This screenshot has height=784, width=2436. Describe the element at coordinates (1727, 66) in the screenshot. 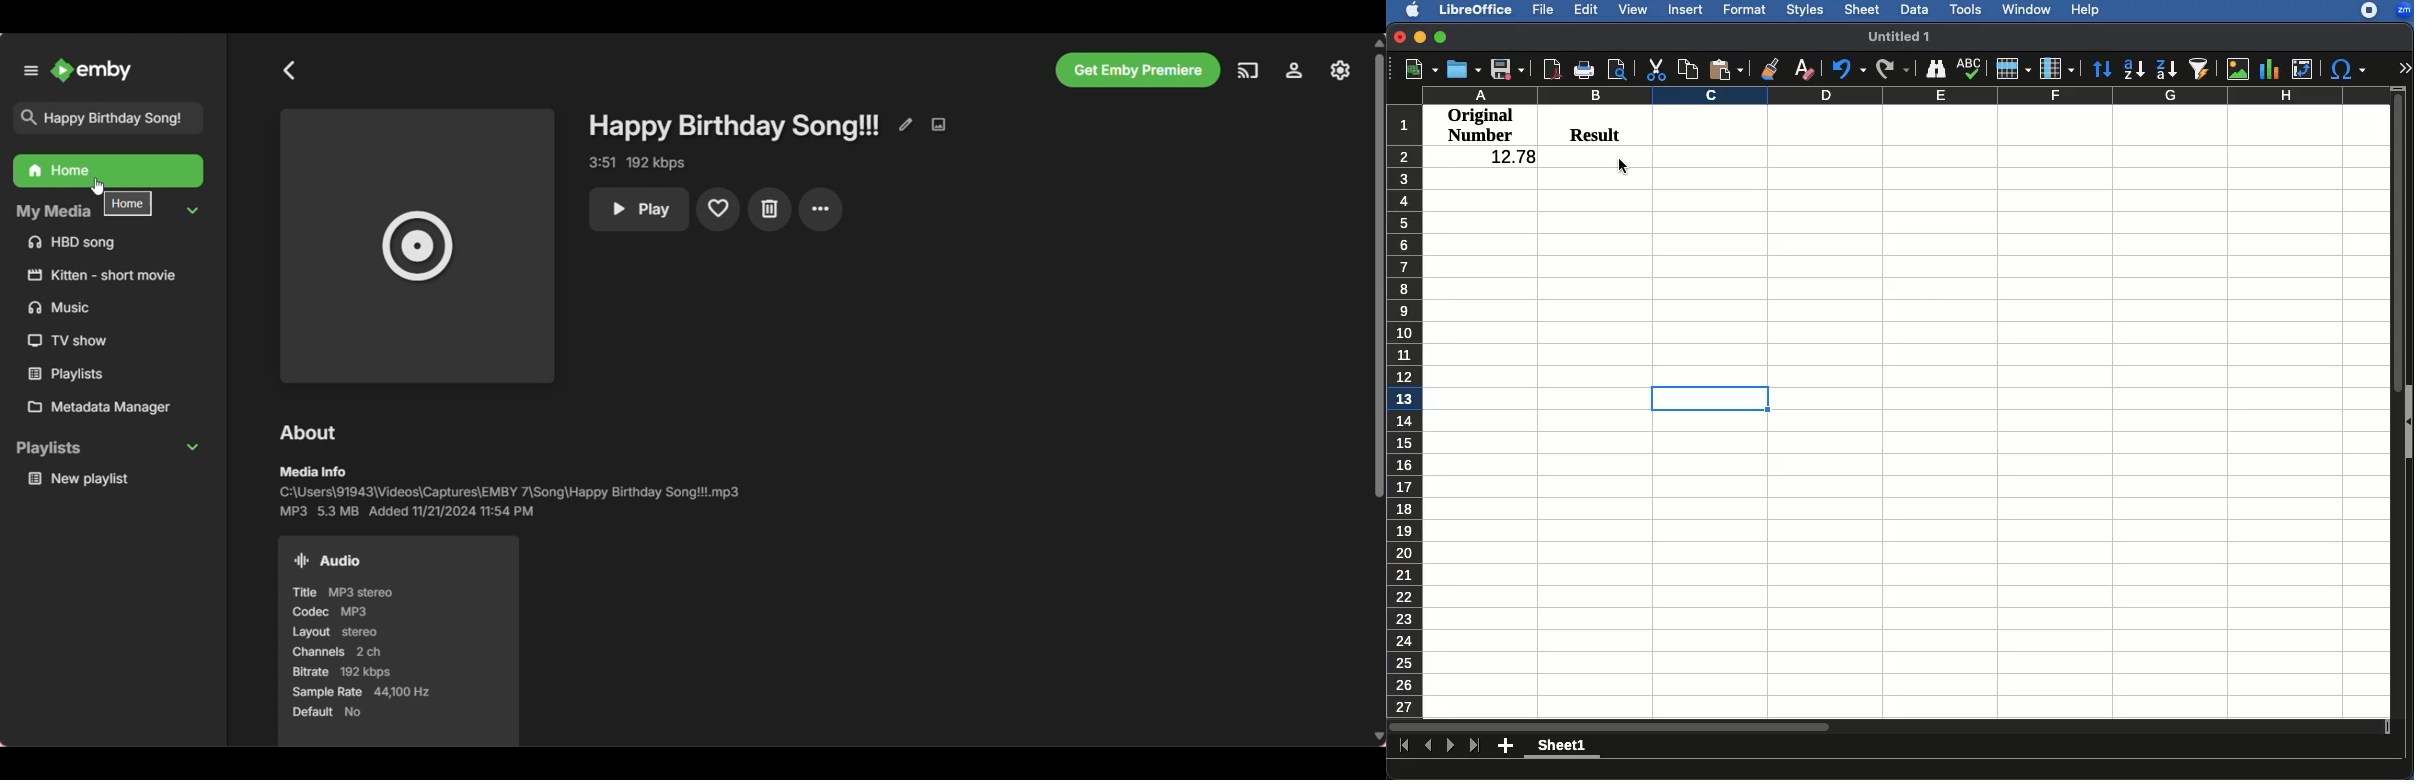

I see `Paste` at that location.